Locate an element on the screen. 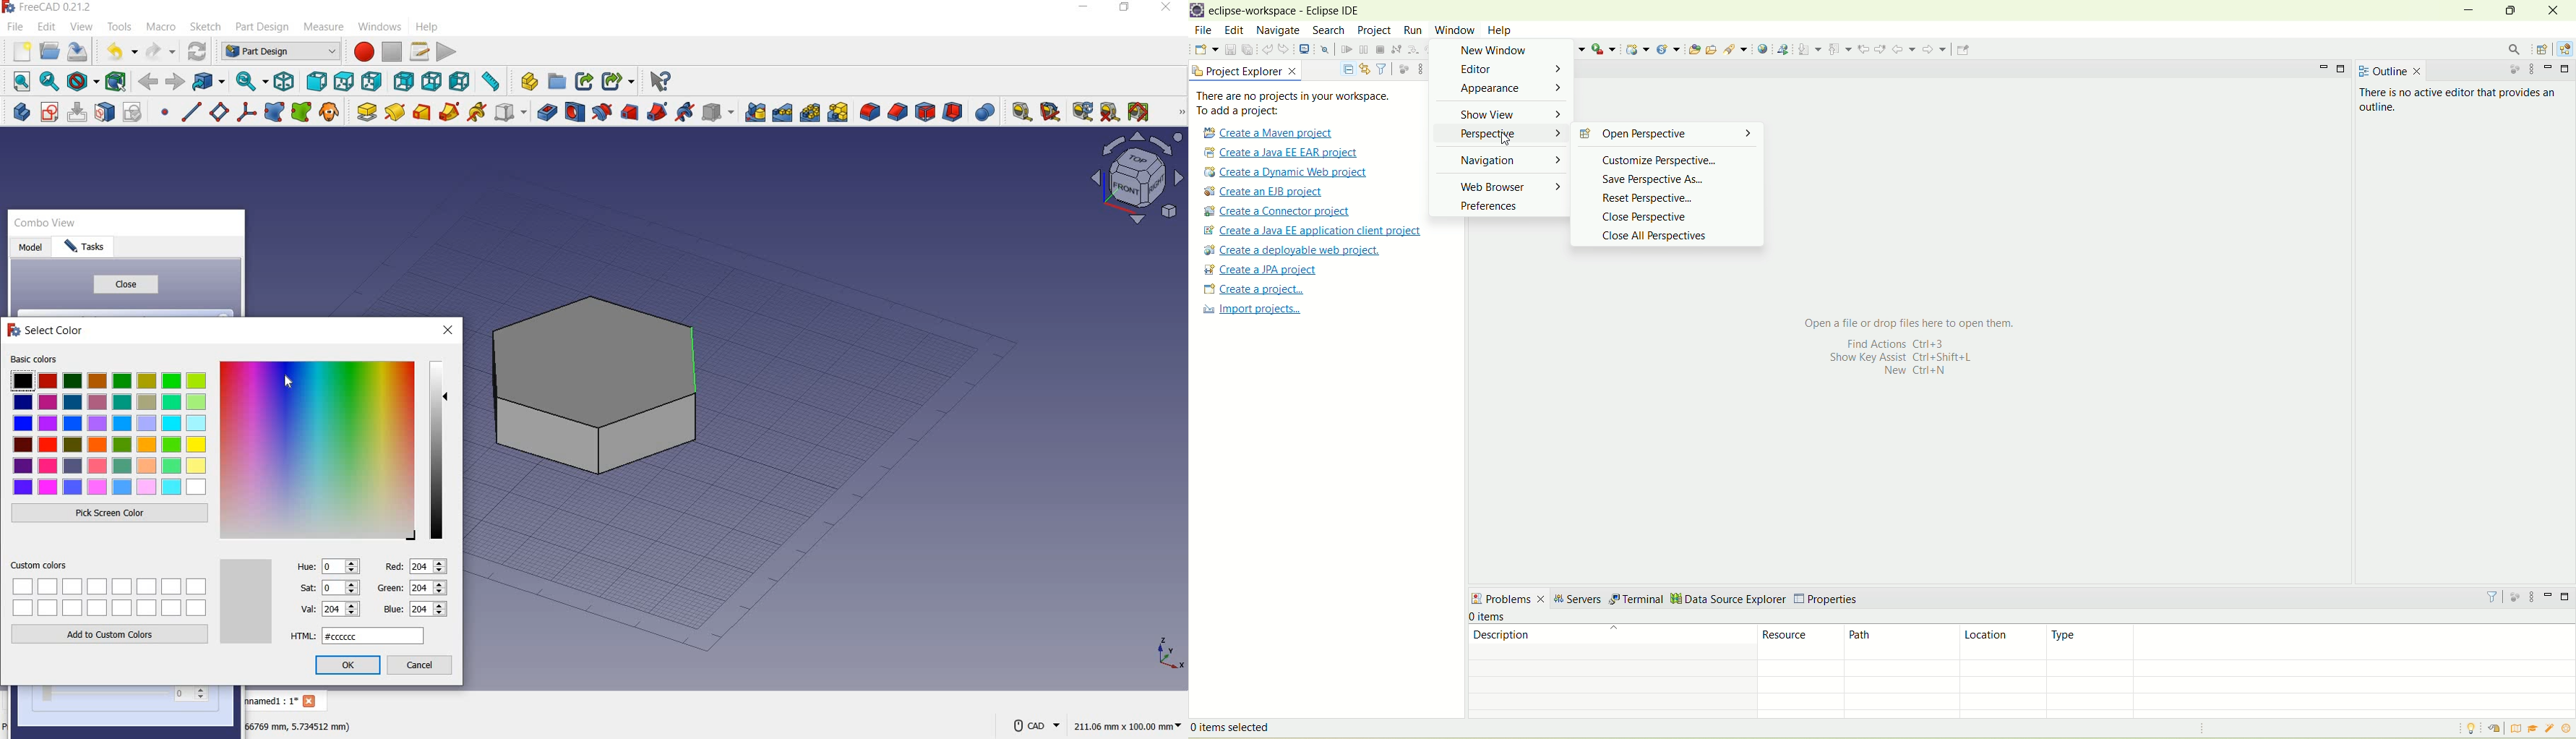 This screenshot has height=756, width=2576. save is located at coordinates (77, 51).